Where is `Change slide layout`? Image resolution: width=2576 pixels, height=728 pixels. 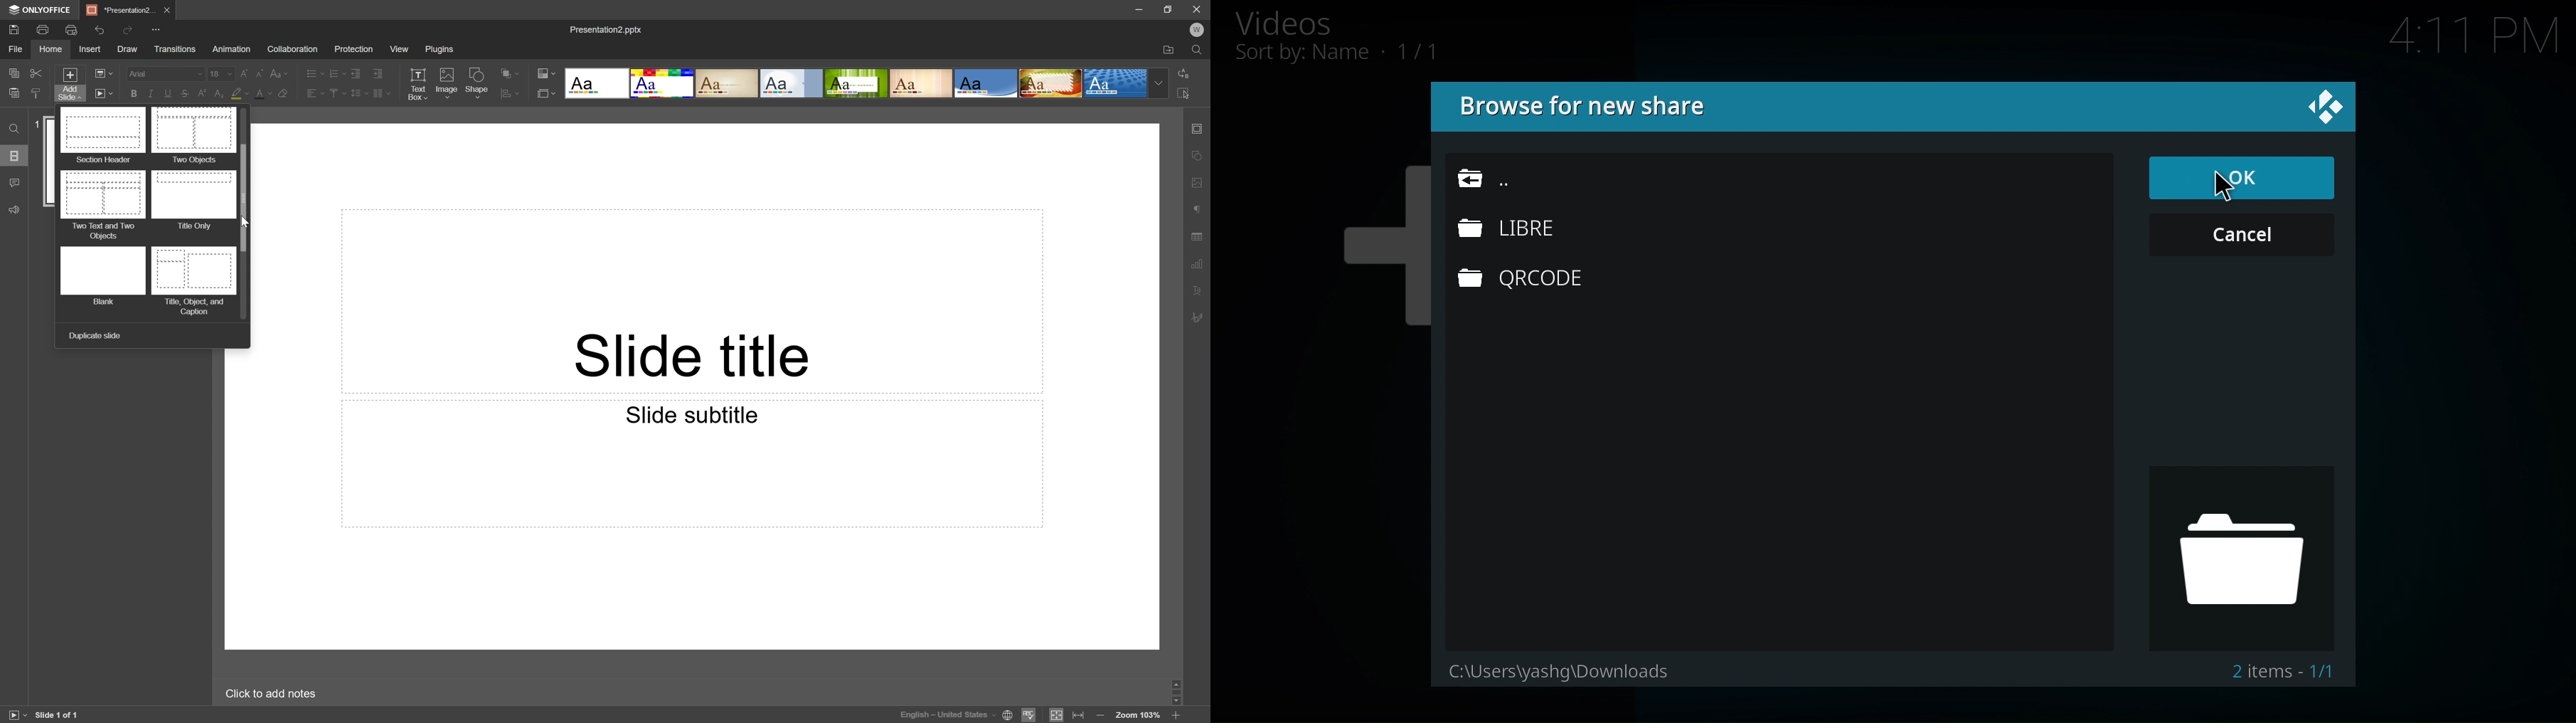
Change slide layout is located at coordinates (104, 73).